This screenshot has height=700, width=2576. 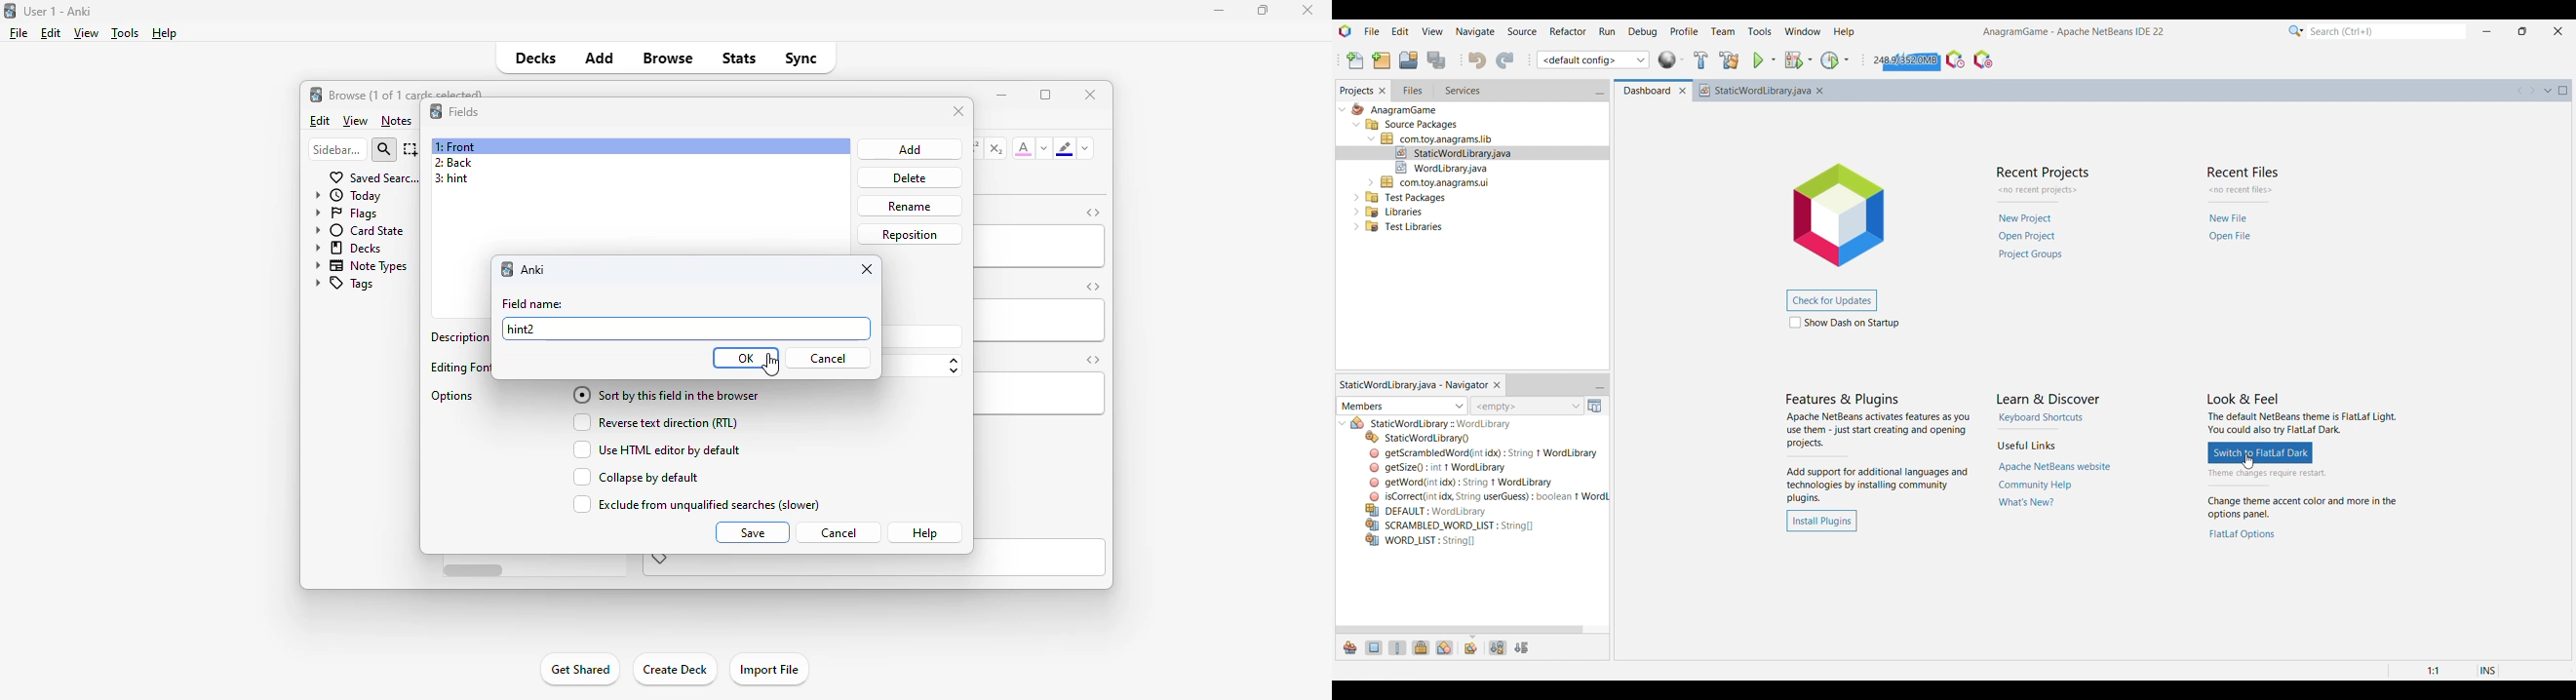 I want to click on flags, so click(x=344, y=213).